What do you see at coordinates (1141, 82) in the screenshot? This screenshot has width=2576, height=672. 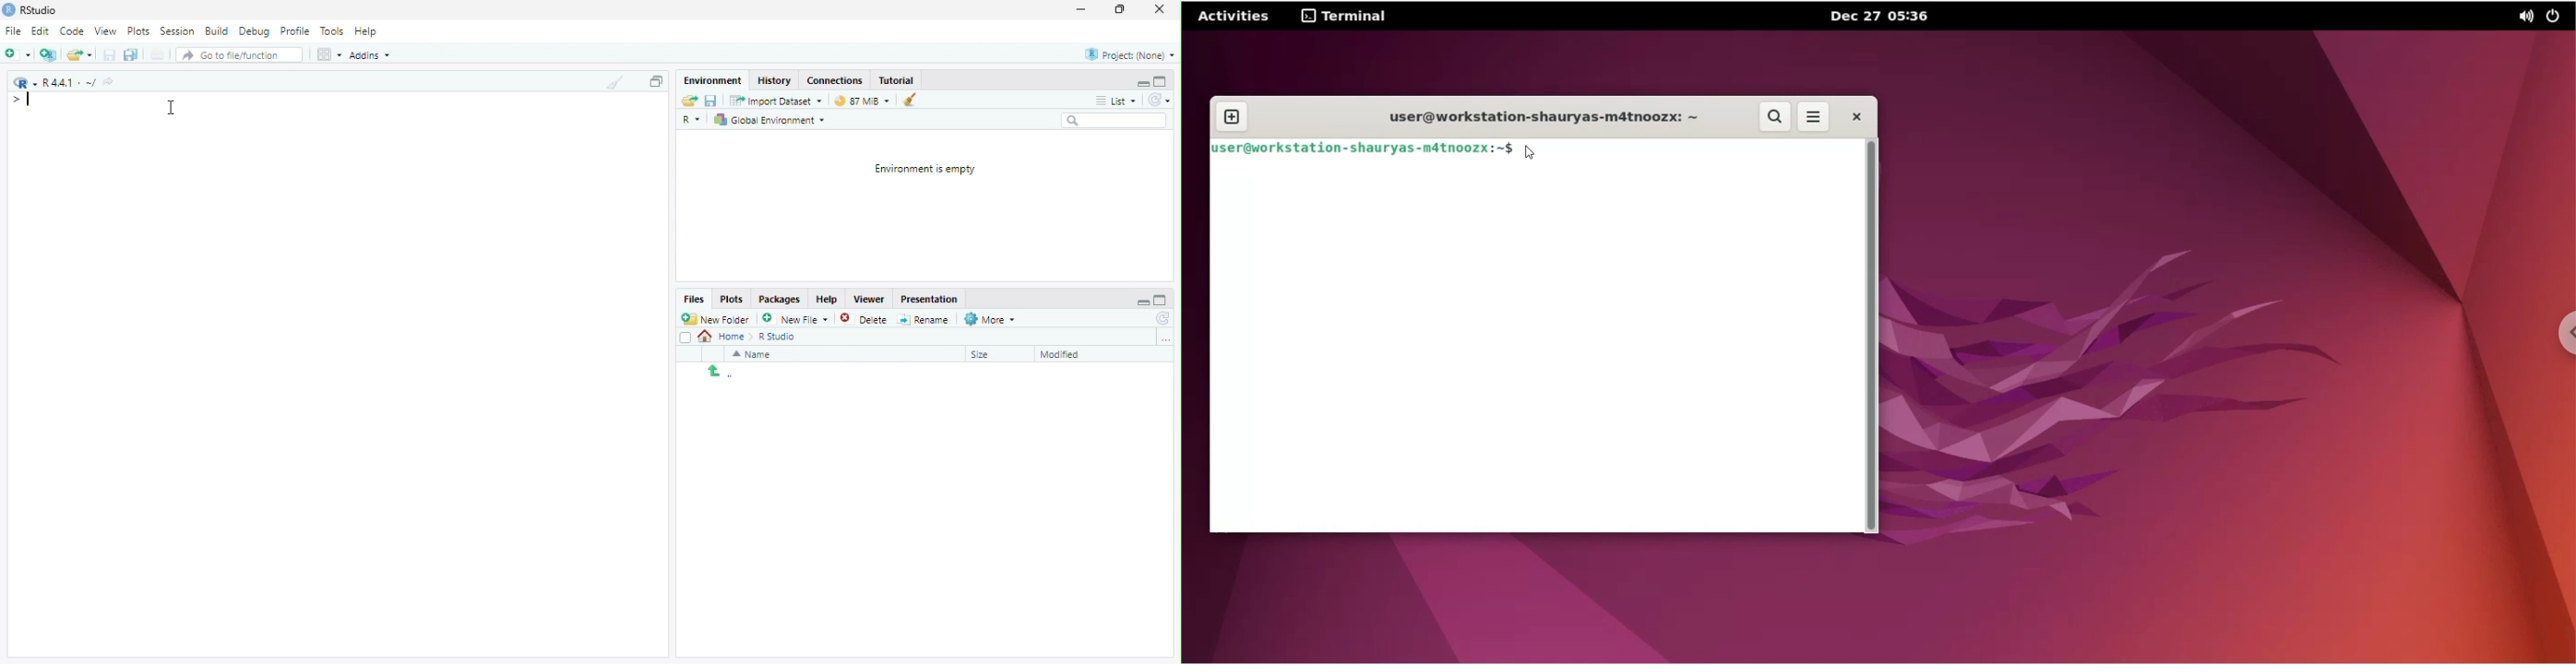 I see `Minimize` at bounding box center [1141, 82].